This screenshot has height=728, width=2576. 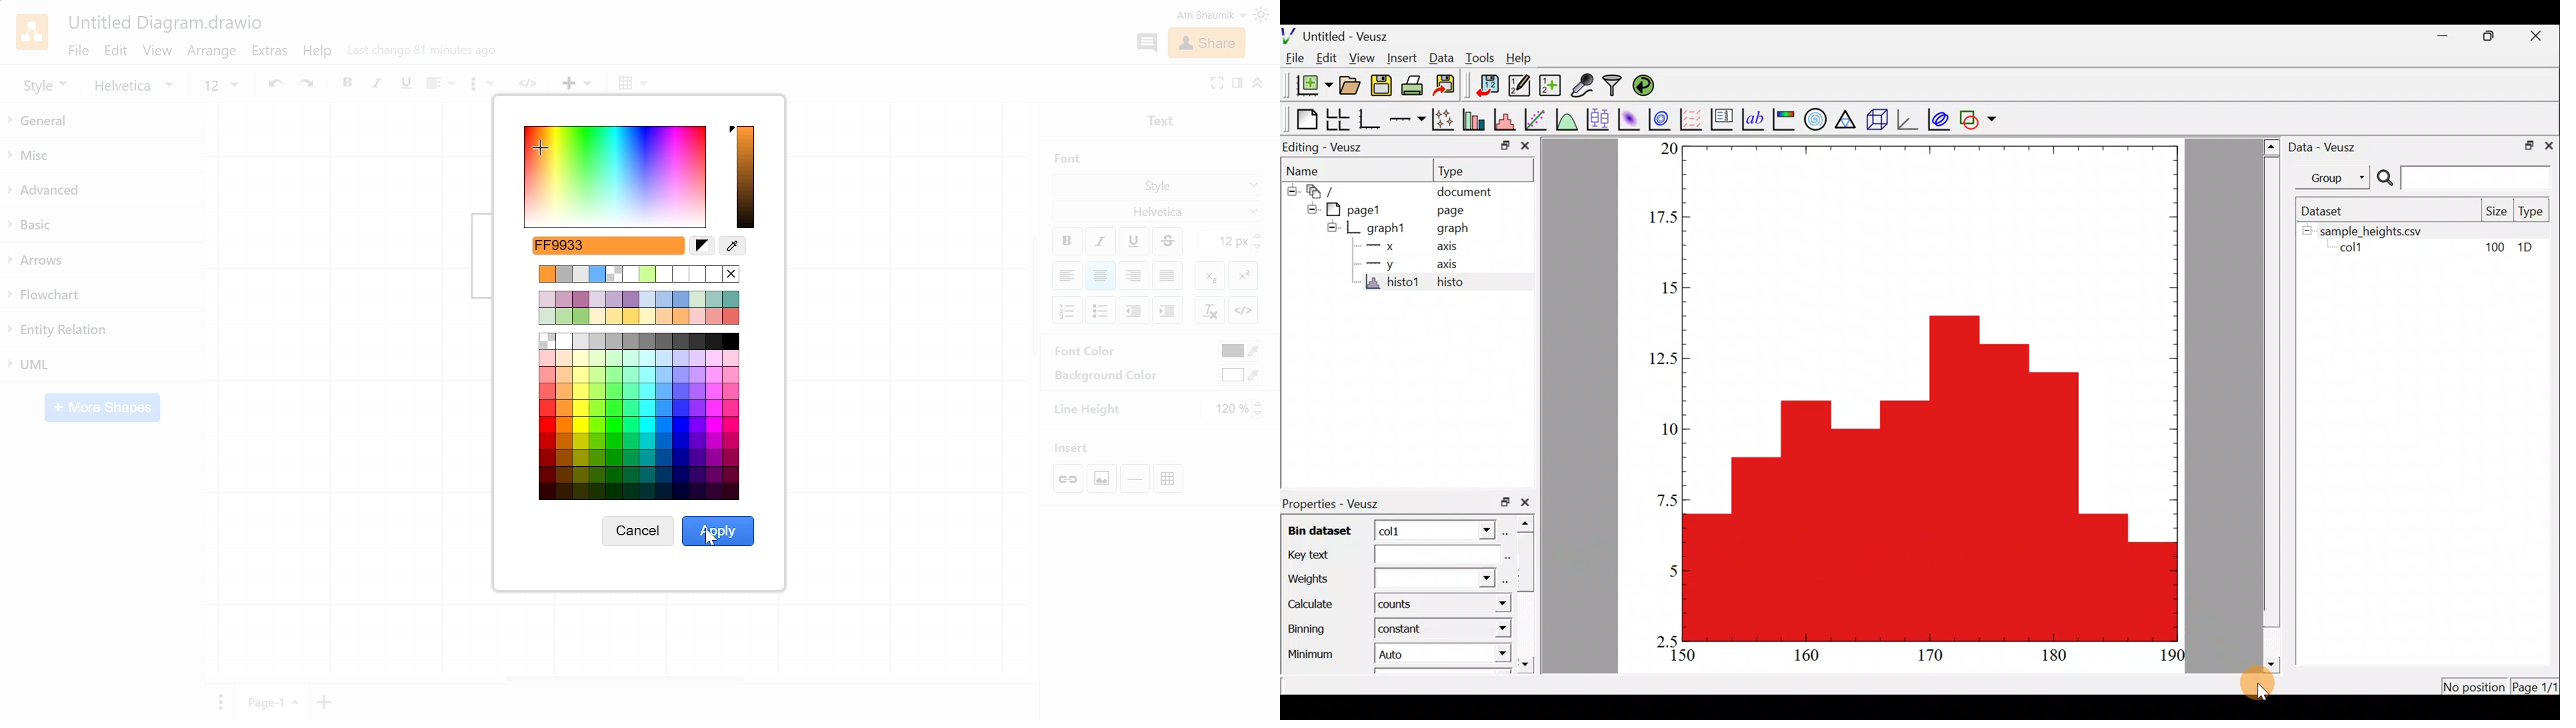 I want to click on restore down, so click(x=1505, y=504).